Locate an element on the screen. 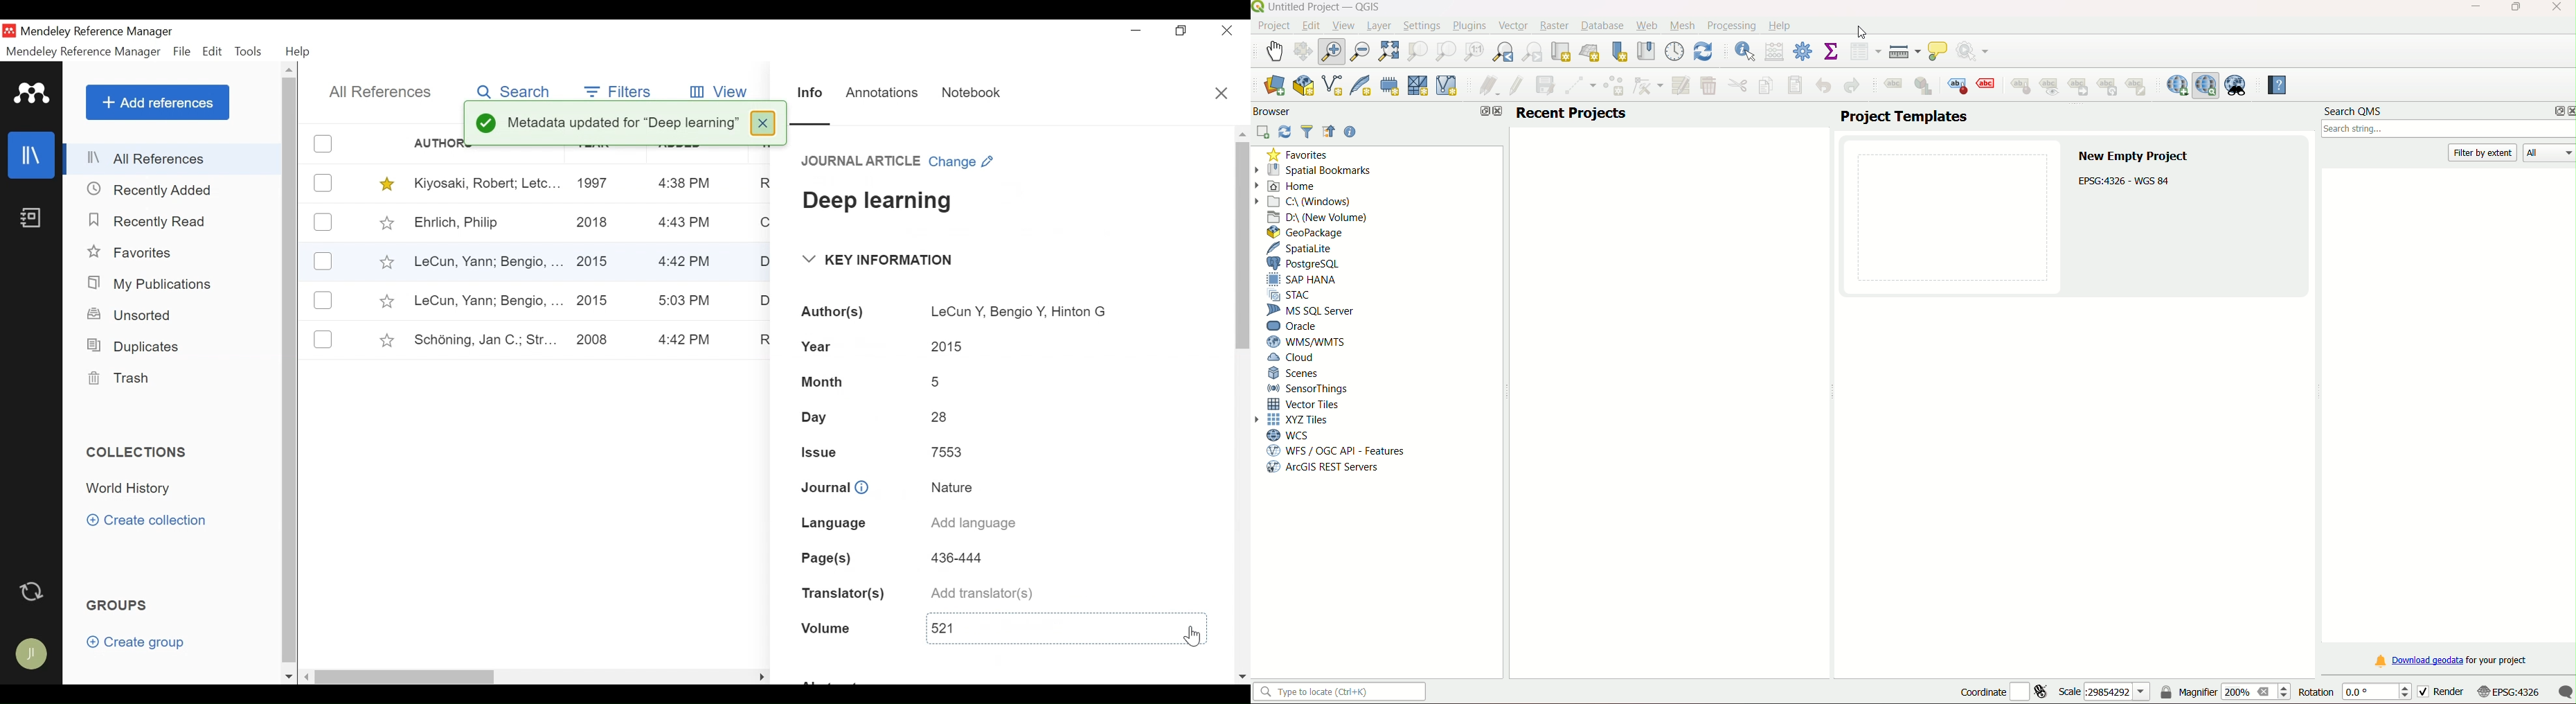 The image size is (2576, 728). save layer edit is located at coordinates (1546, 85).